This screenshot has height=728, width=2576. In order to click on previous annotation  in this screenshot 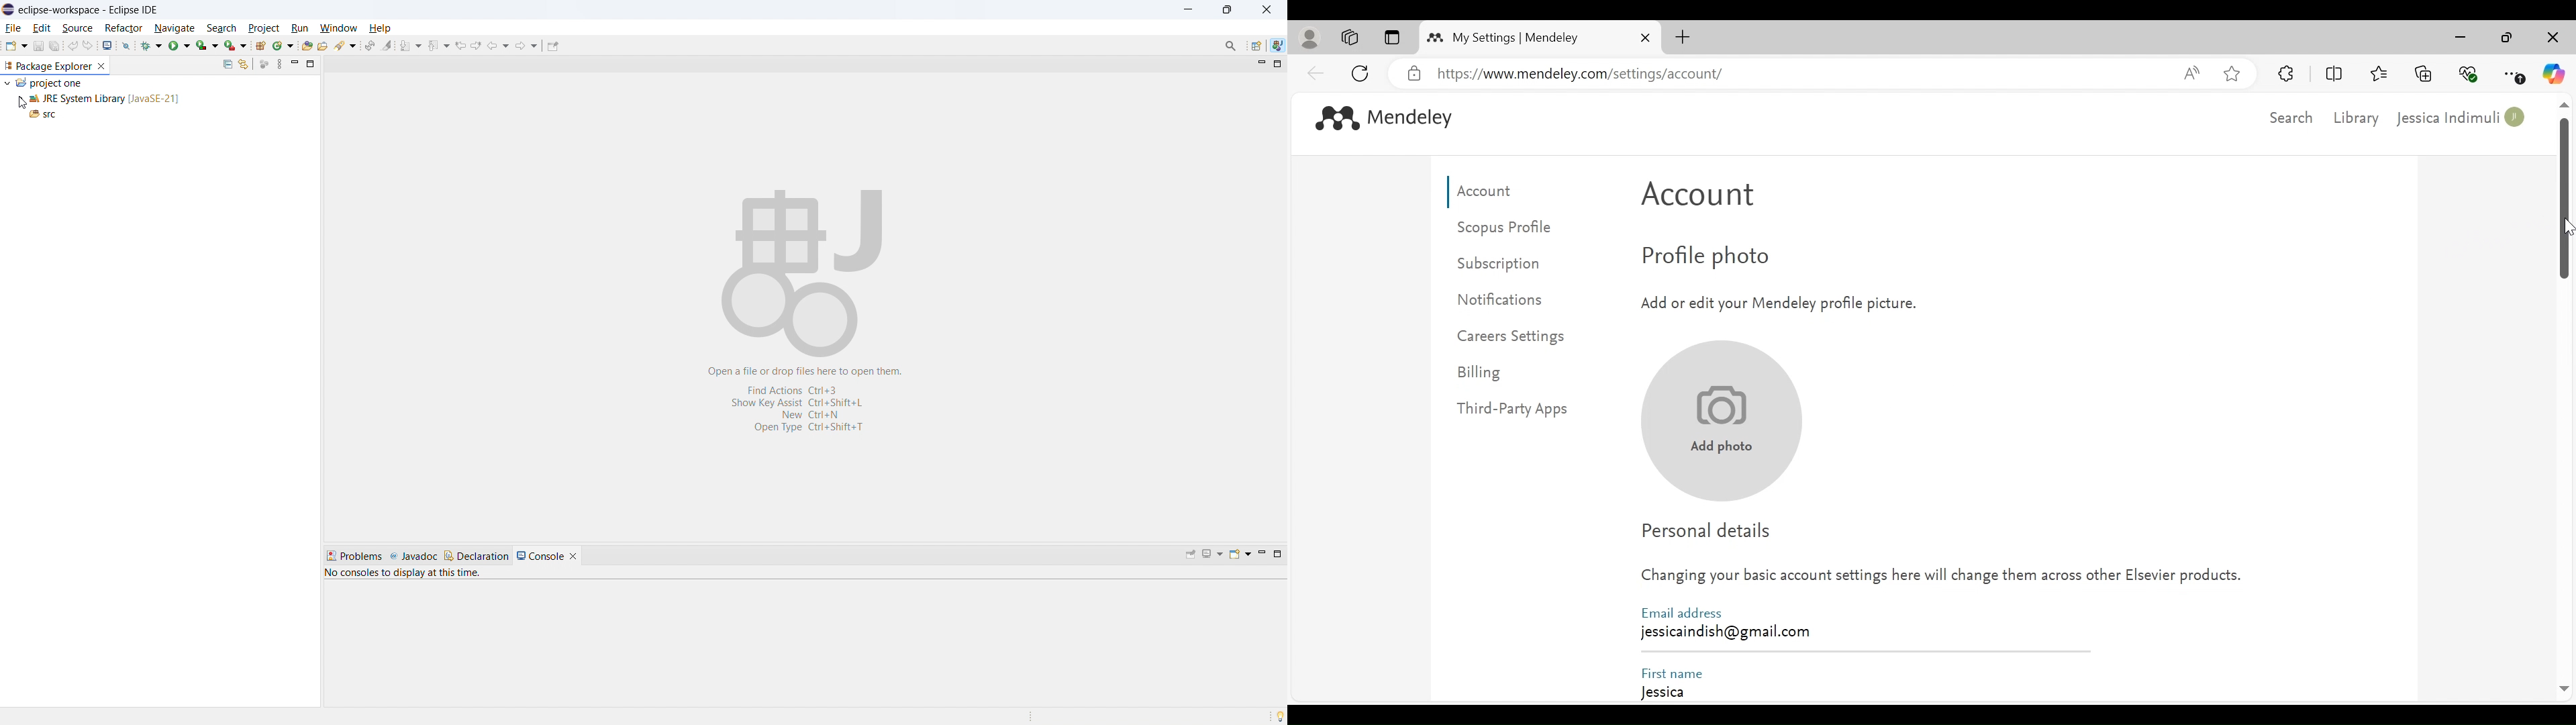, I will do `click(438, 46)`.